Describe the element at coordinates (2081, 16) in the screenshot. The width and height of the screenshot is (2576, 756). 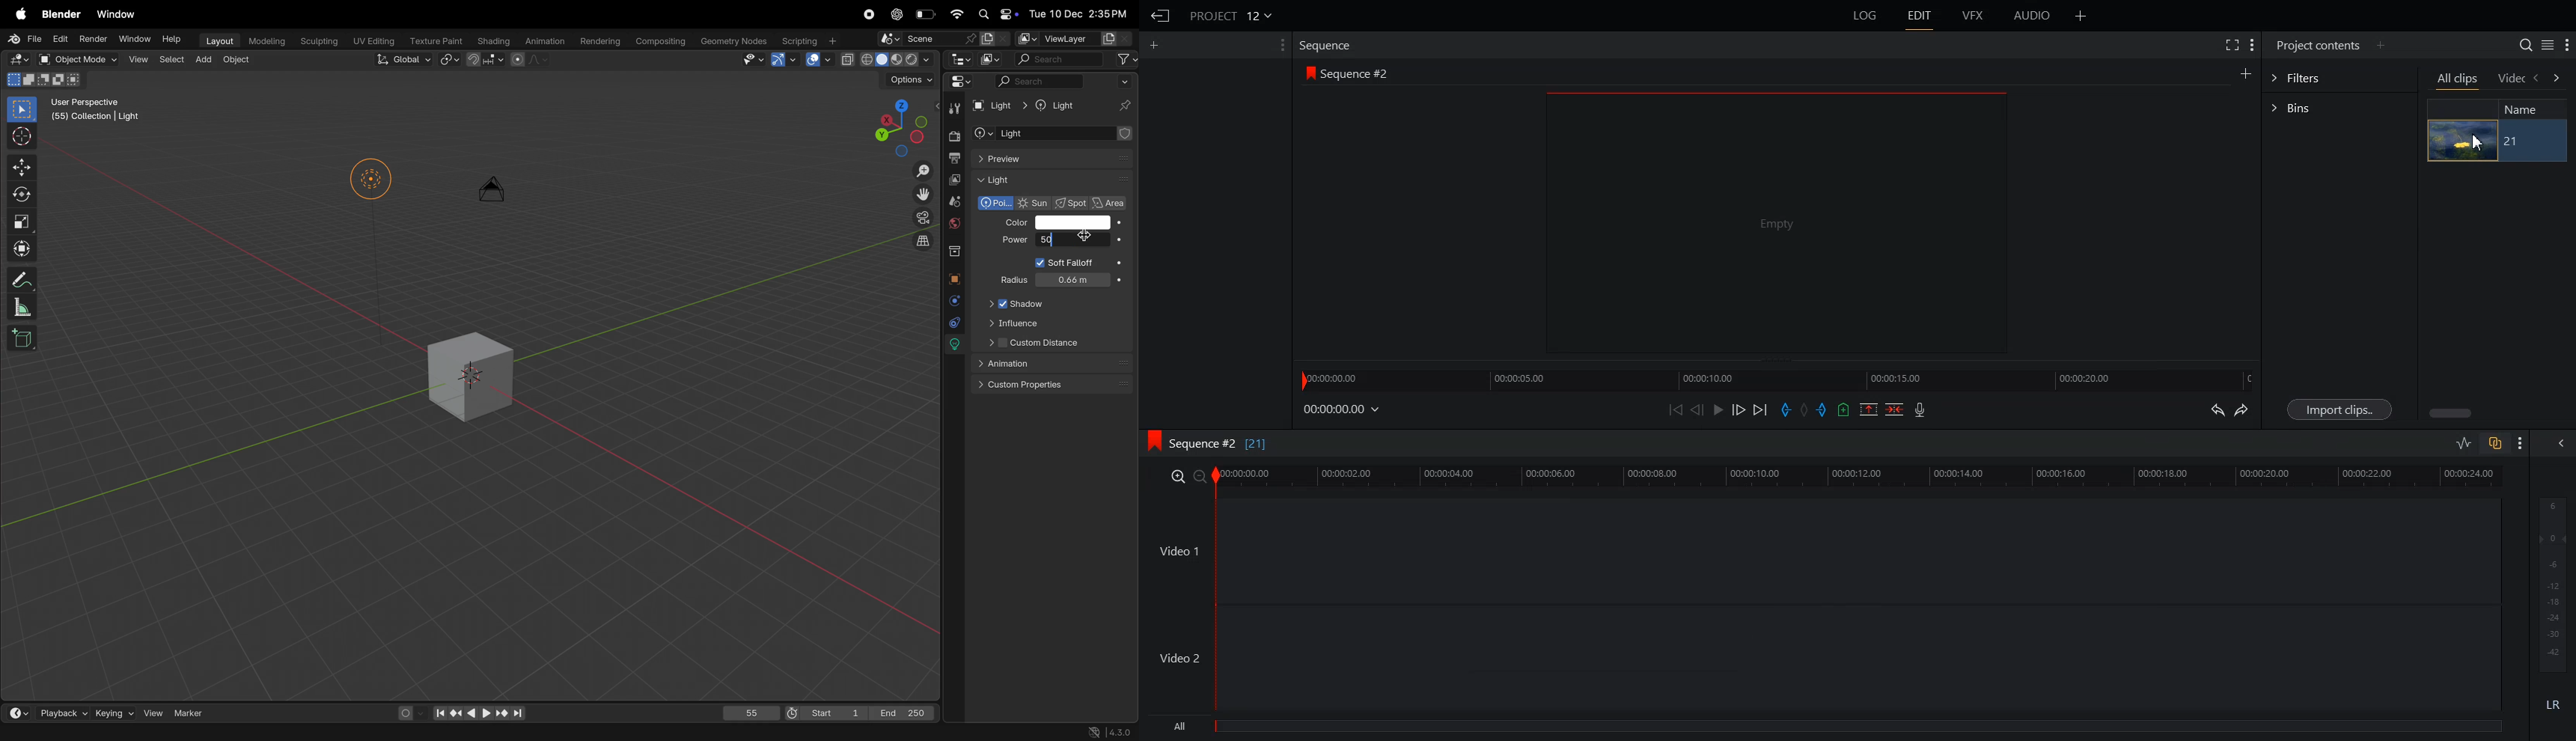
I see `Add Panel` at that location.